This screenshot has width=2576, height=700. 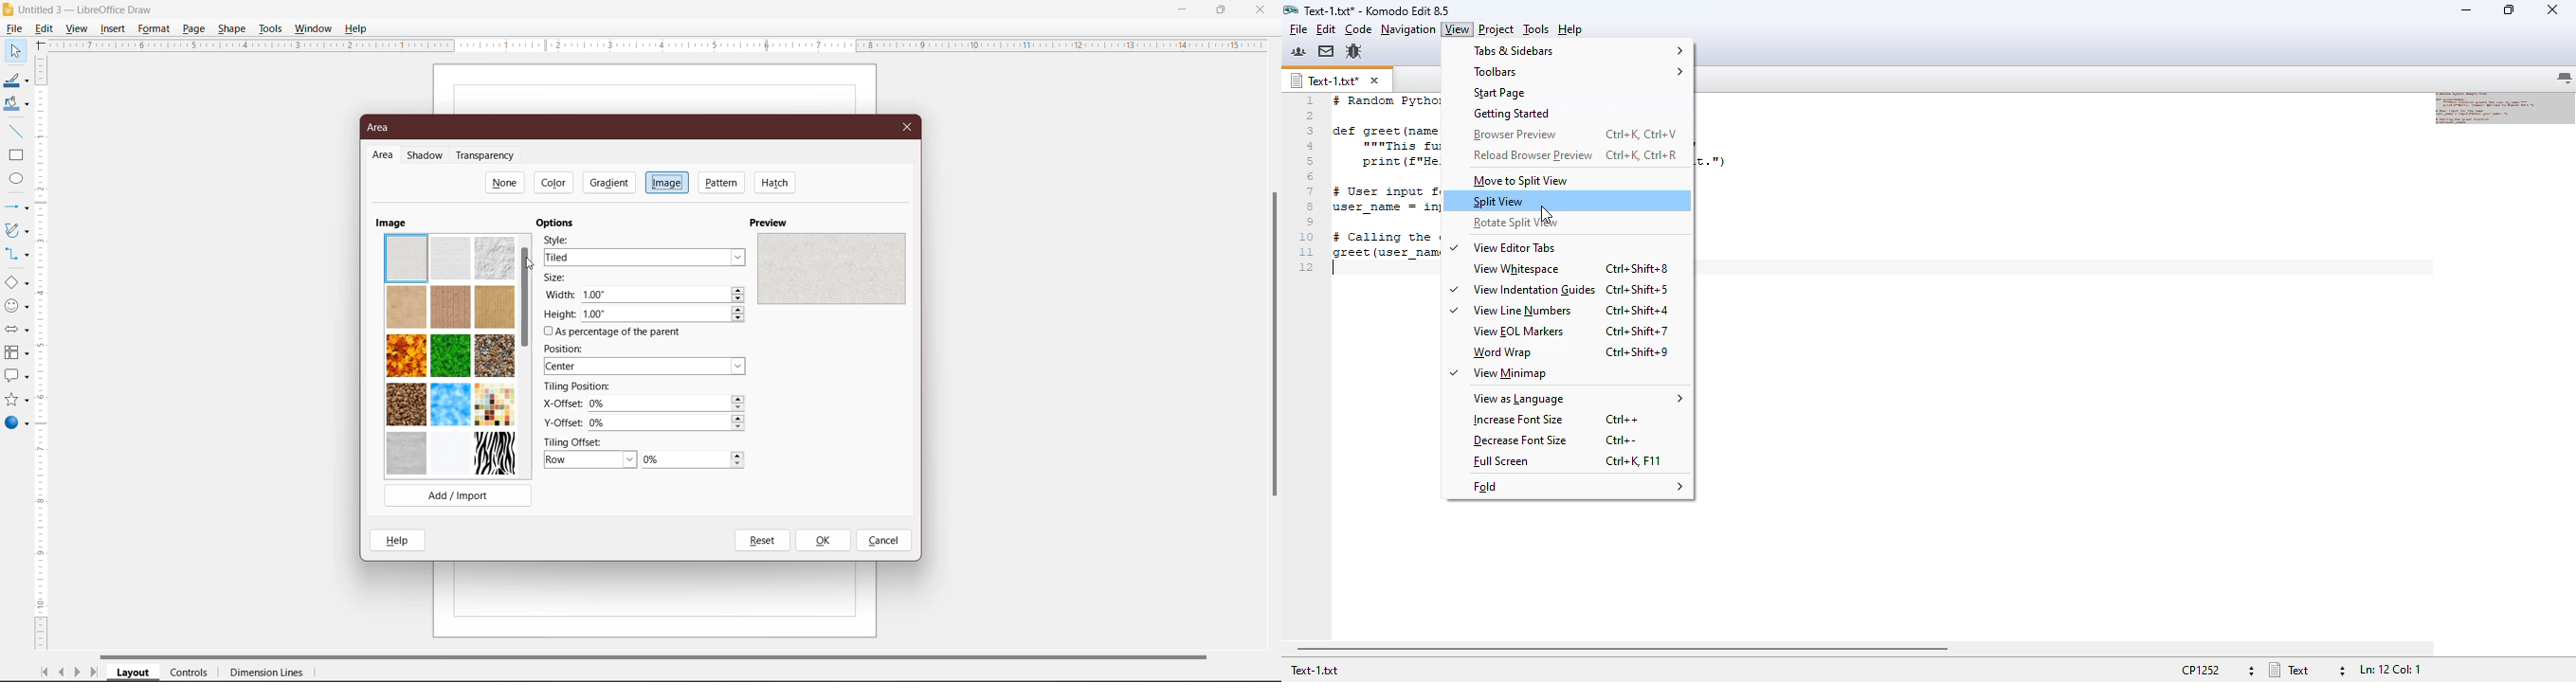 I want to click on Set Tiling Offest, so click(x=591, y=460).